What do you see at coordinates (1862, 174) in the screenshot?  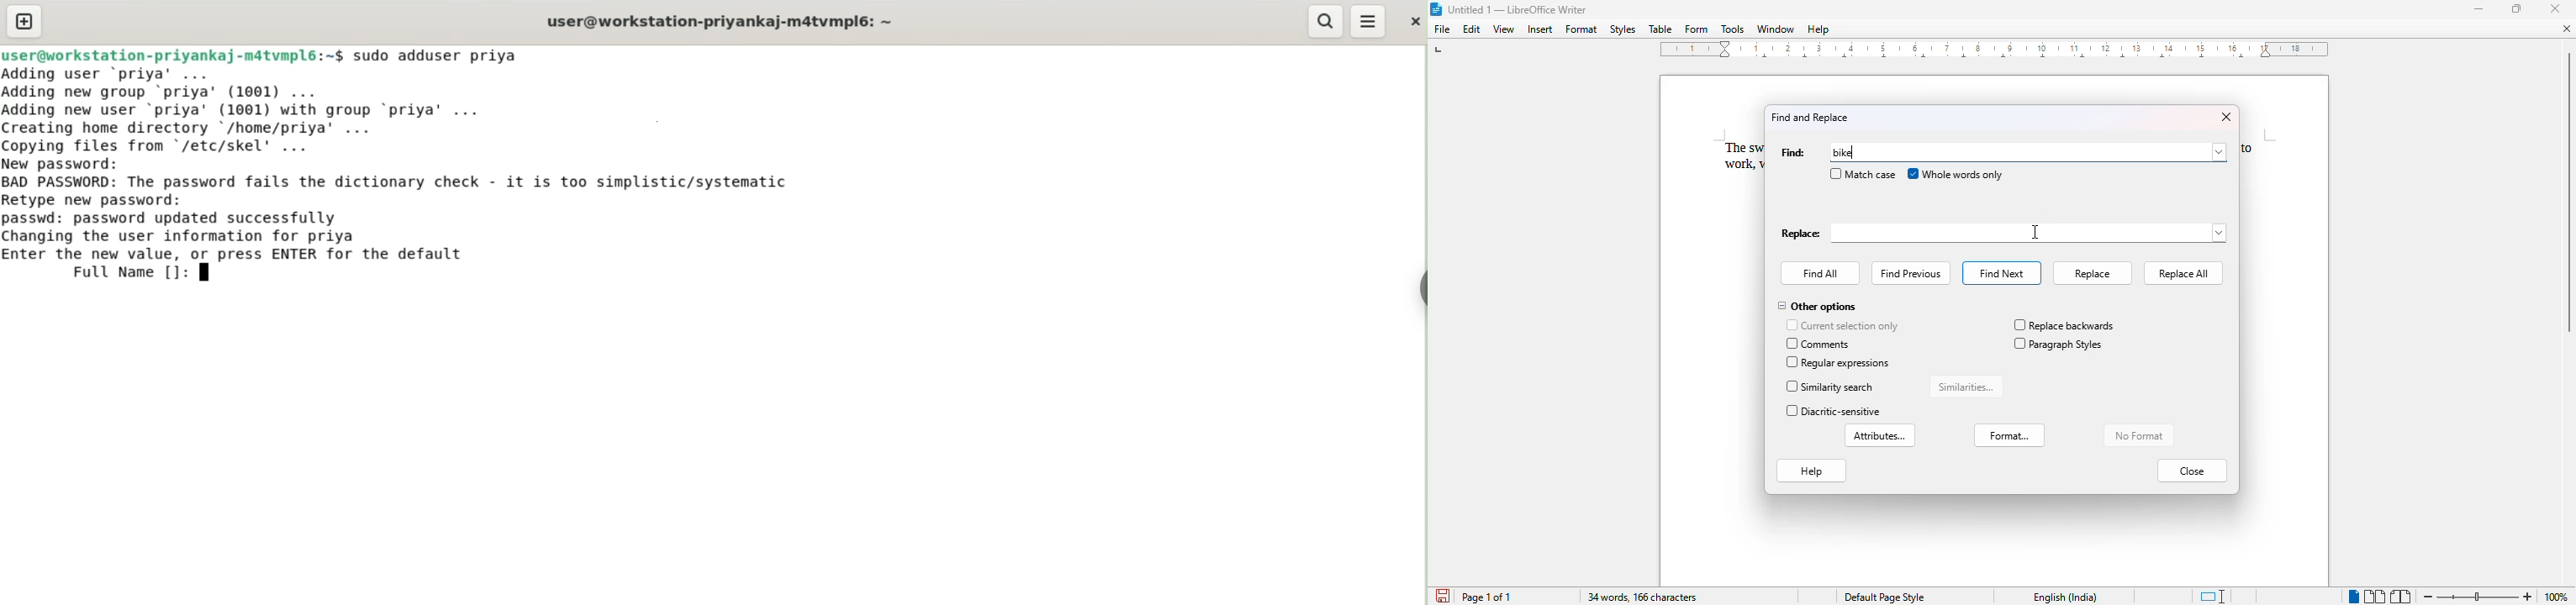 I see `match case` at bounding box center [1862, 174].